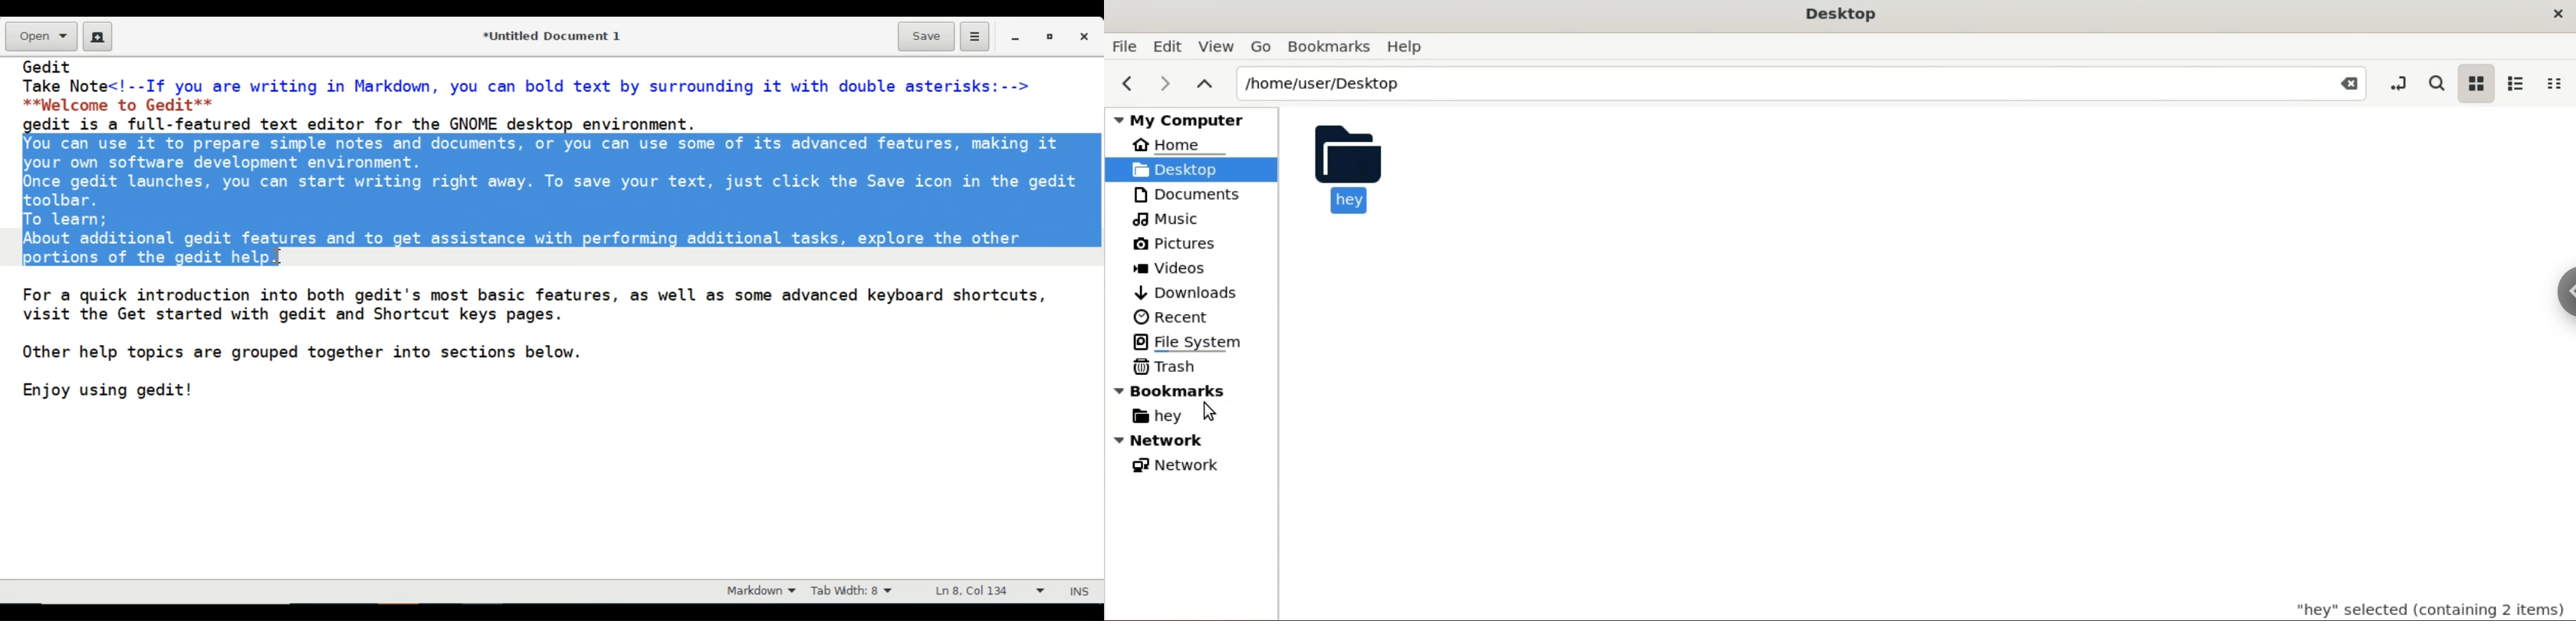 The image size is (2576, 644). What do you see at coordinates (1409, 48) in the screenshot?
I see `Help` at bounding box center [1409, 48].